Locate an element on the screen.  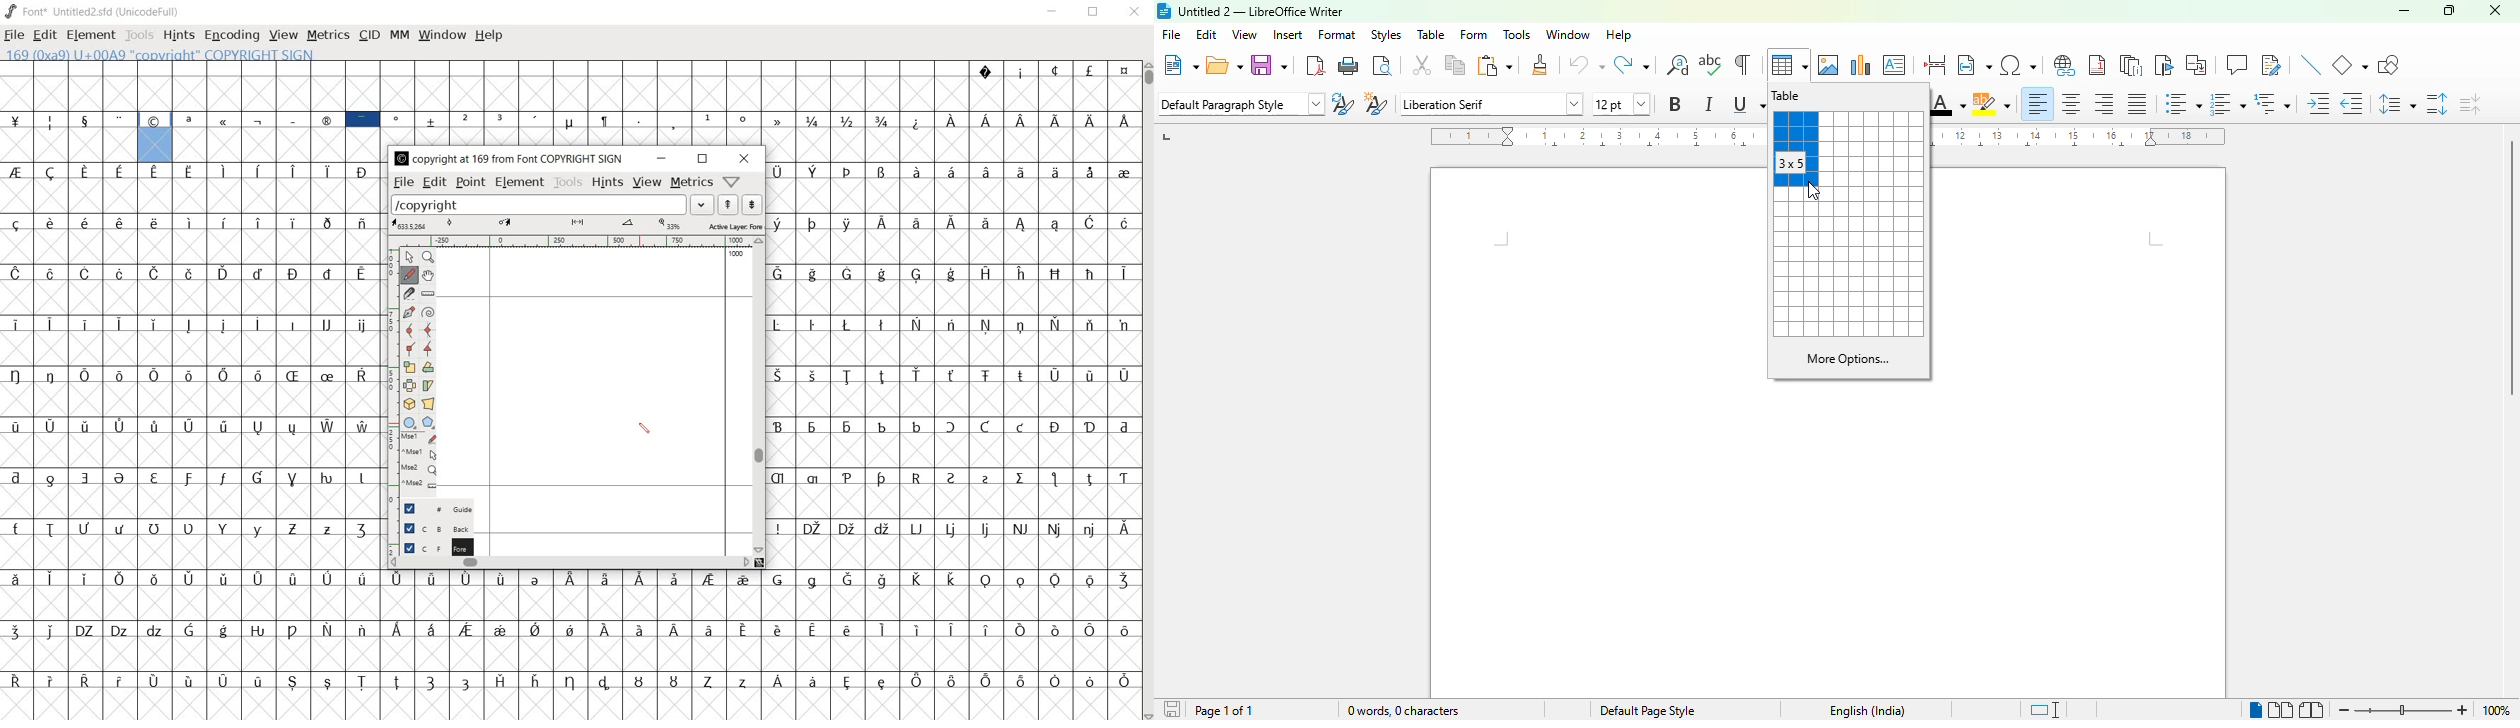
Add a corner point is located at coordinates (412, 348).